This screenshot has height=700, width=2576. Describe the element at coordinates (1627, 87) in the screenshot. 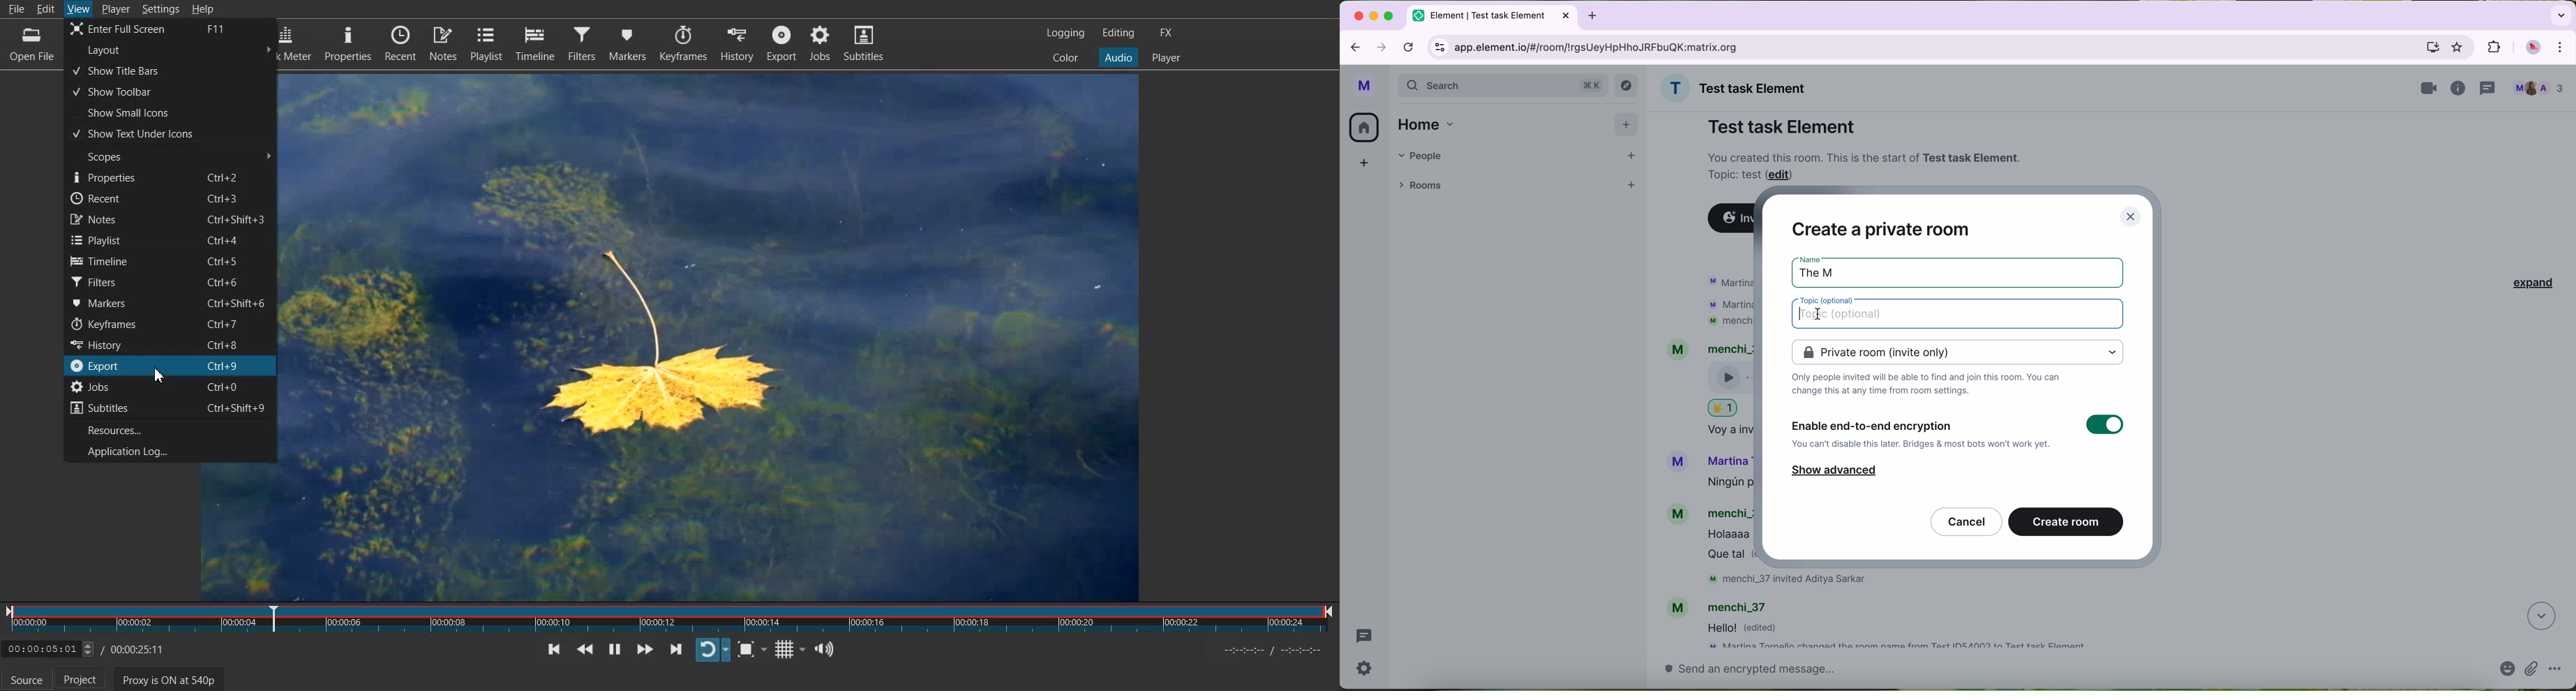

I see `explore button` at that location.